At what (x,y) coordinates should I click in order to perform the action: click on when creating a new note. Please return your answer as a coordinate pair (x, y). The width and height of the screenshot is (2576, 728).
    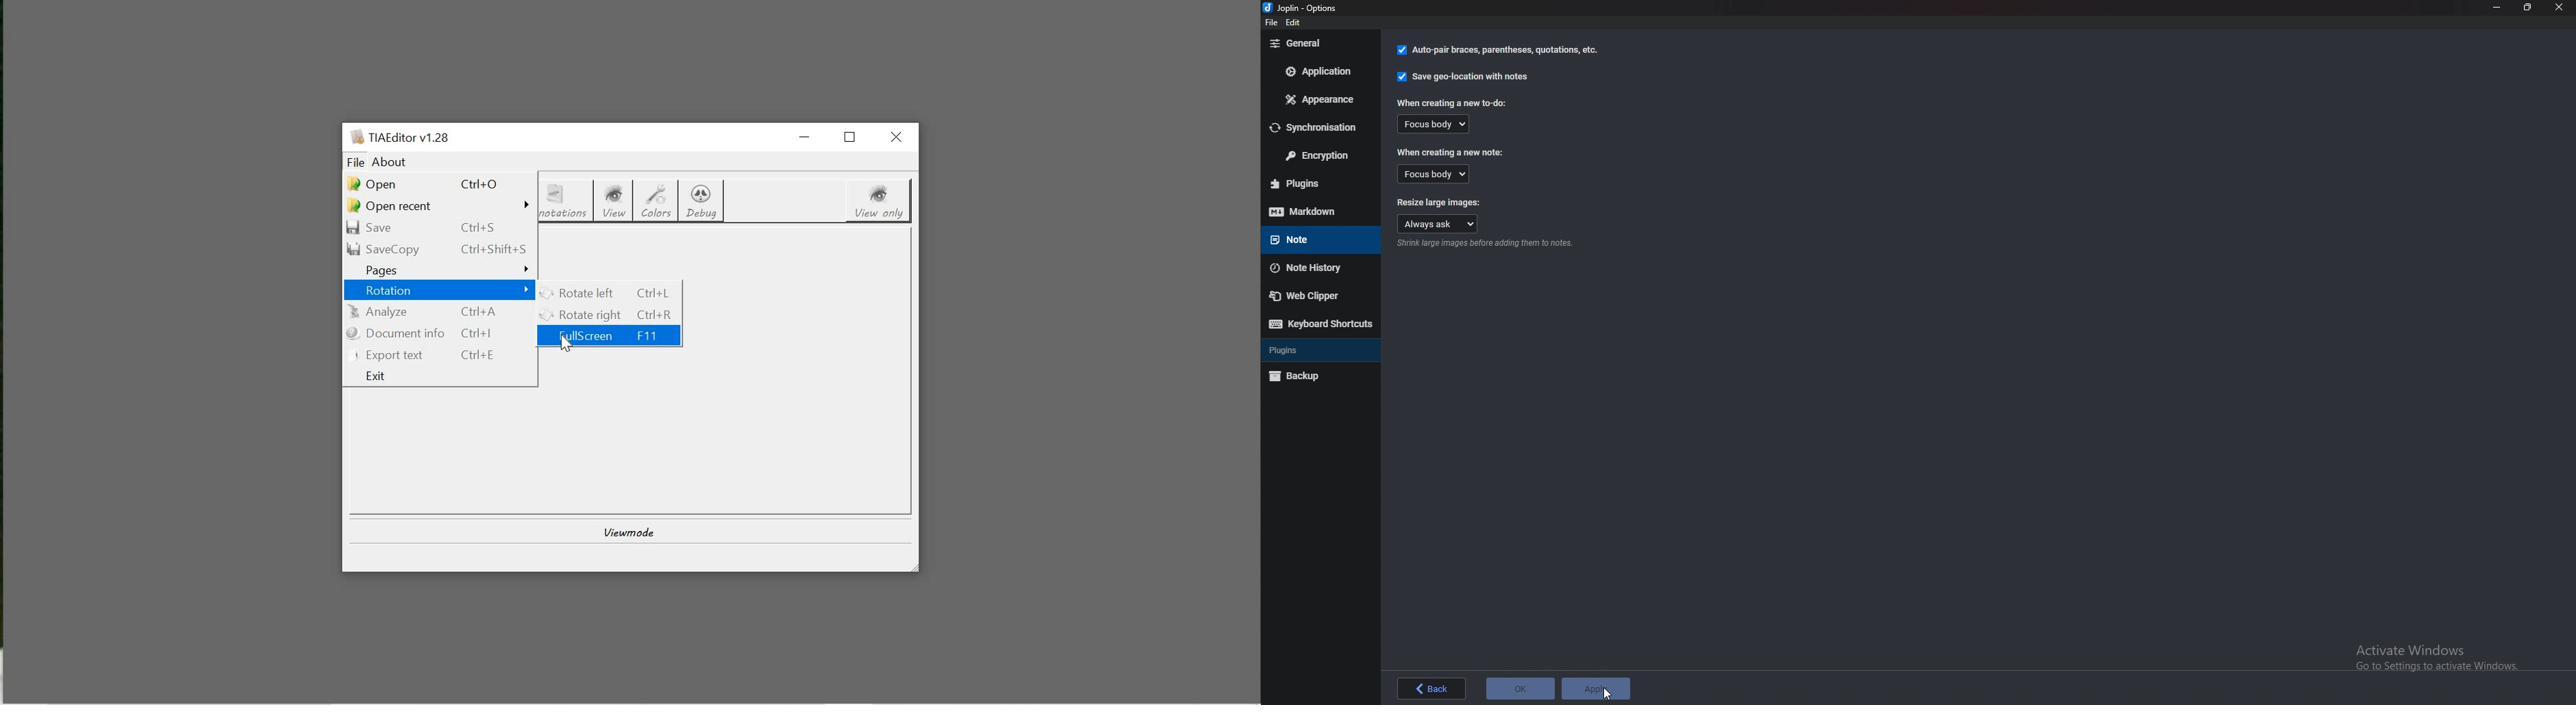
    Looking at the image, I should click on (1450, 151).